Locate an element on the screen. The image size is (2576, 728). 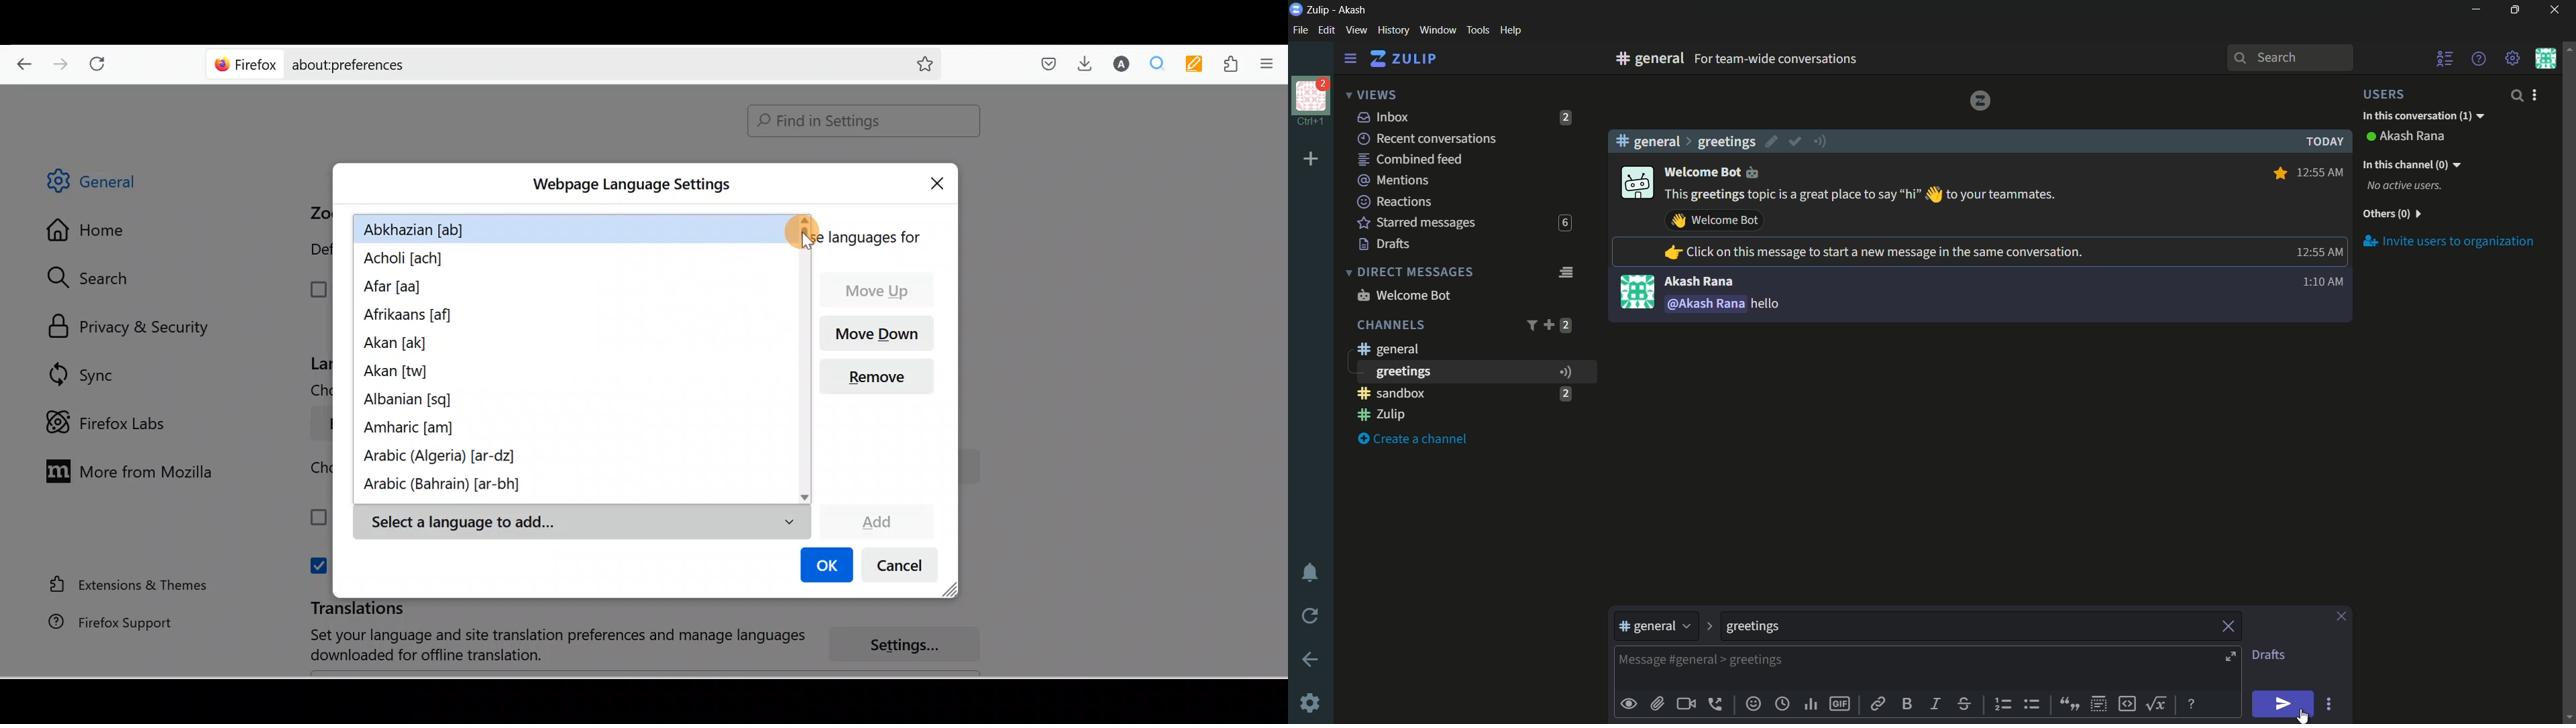
drafts is located at coordinates (2268, 655).